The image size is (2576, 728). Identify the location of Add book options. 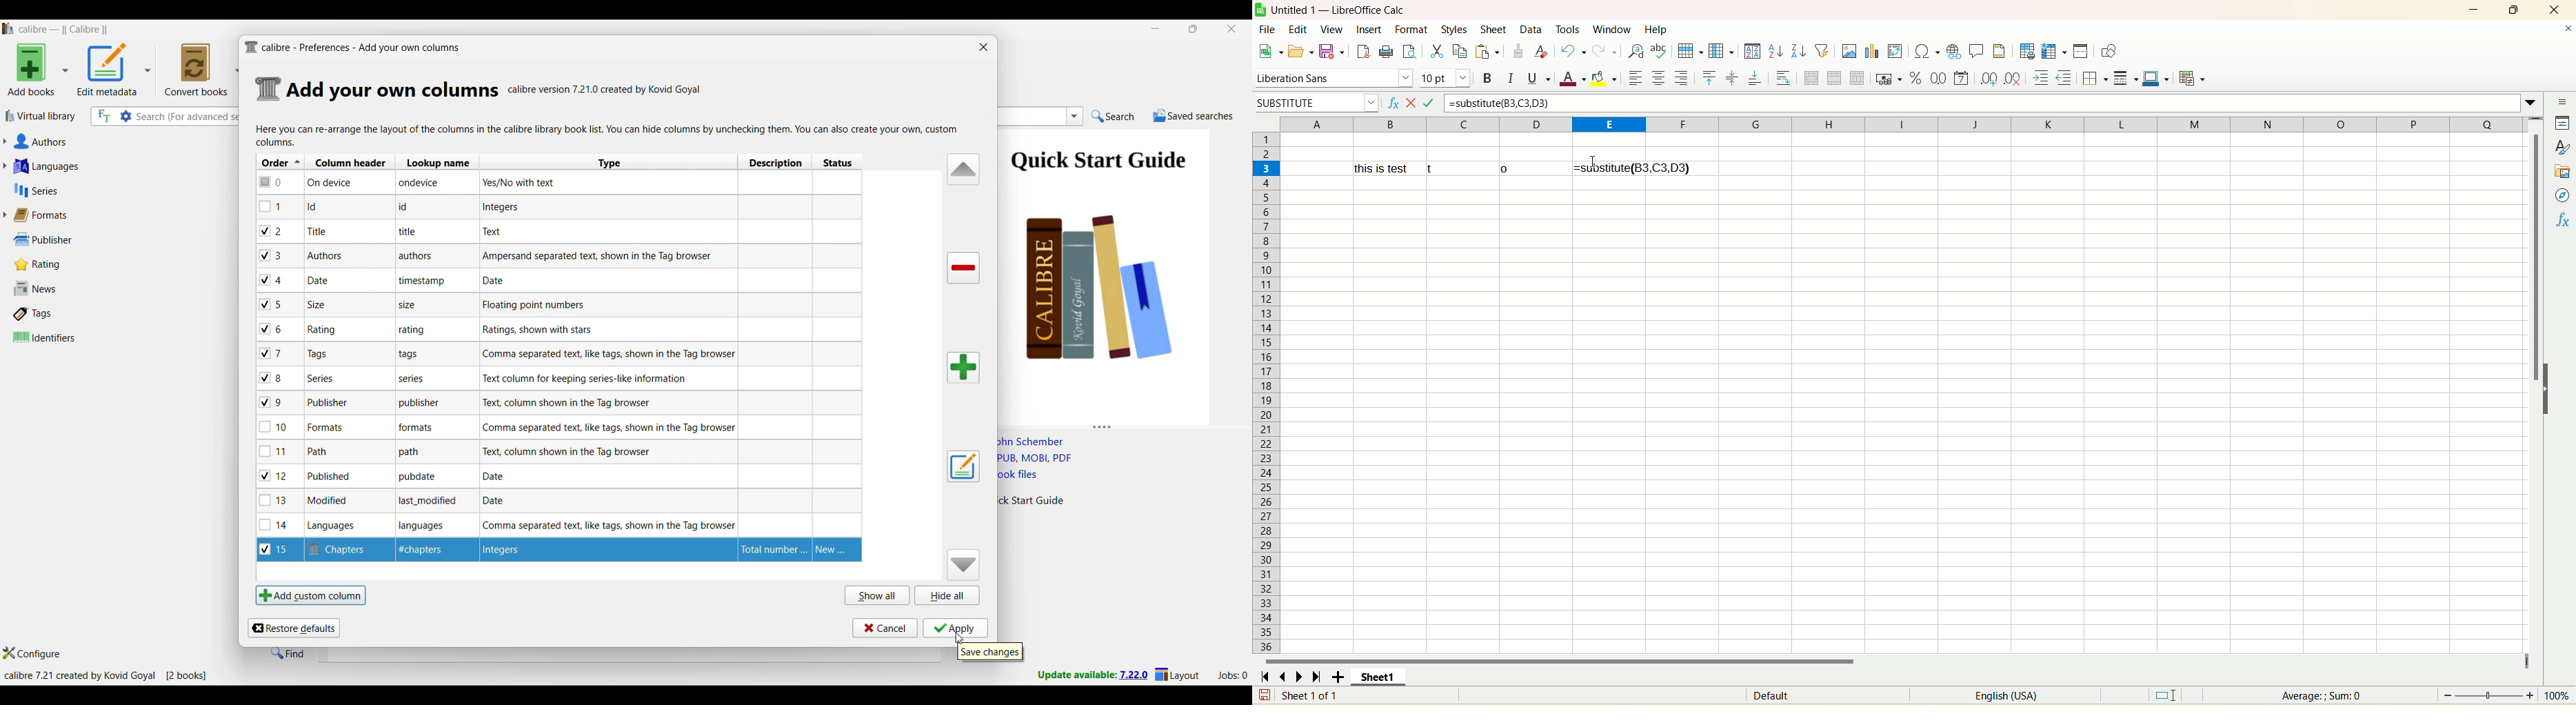
(38, 69).